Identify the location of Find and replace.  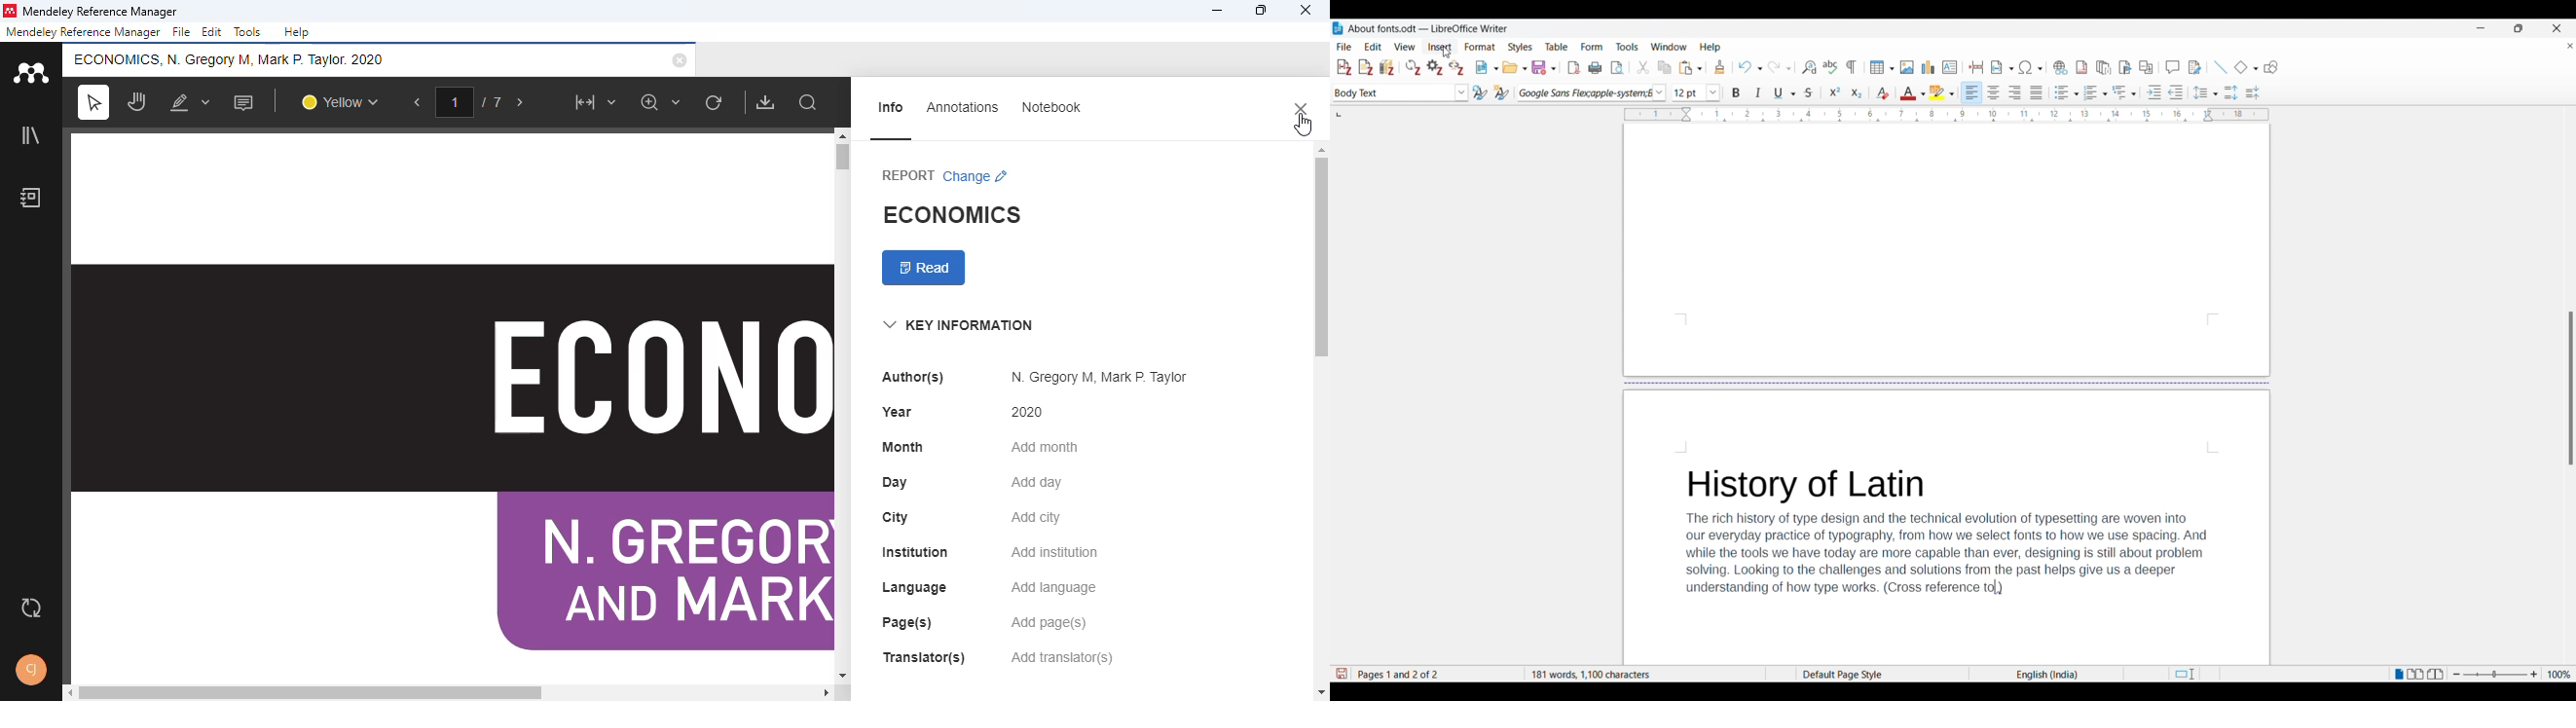
(1809, 67).